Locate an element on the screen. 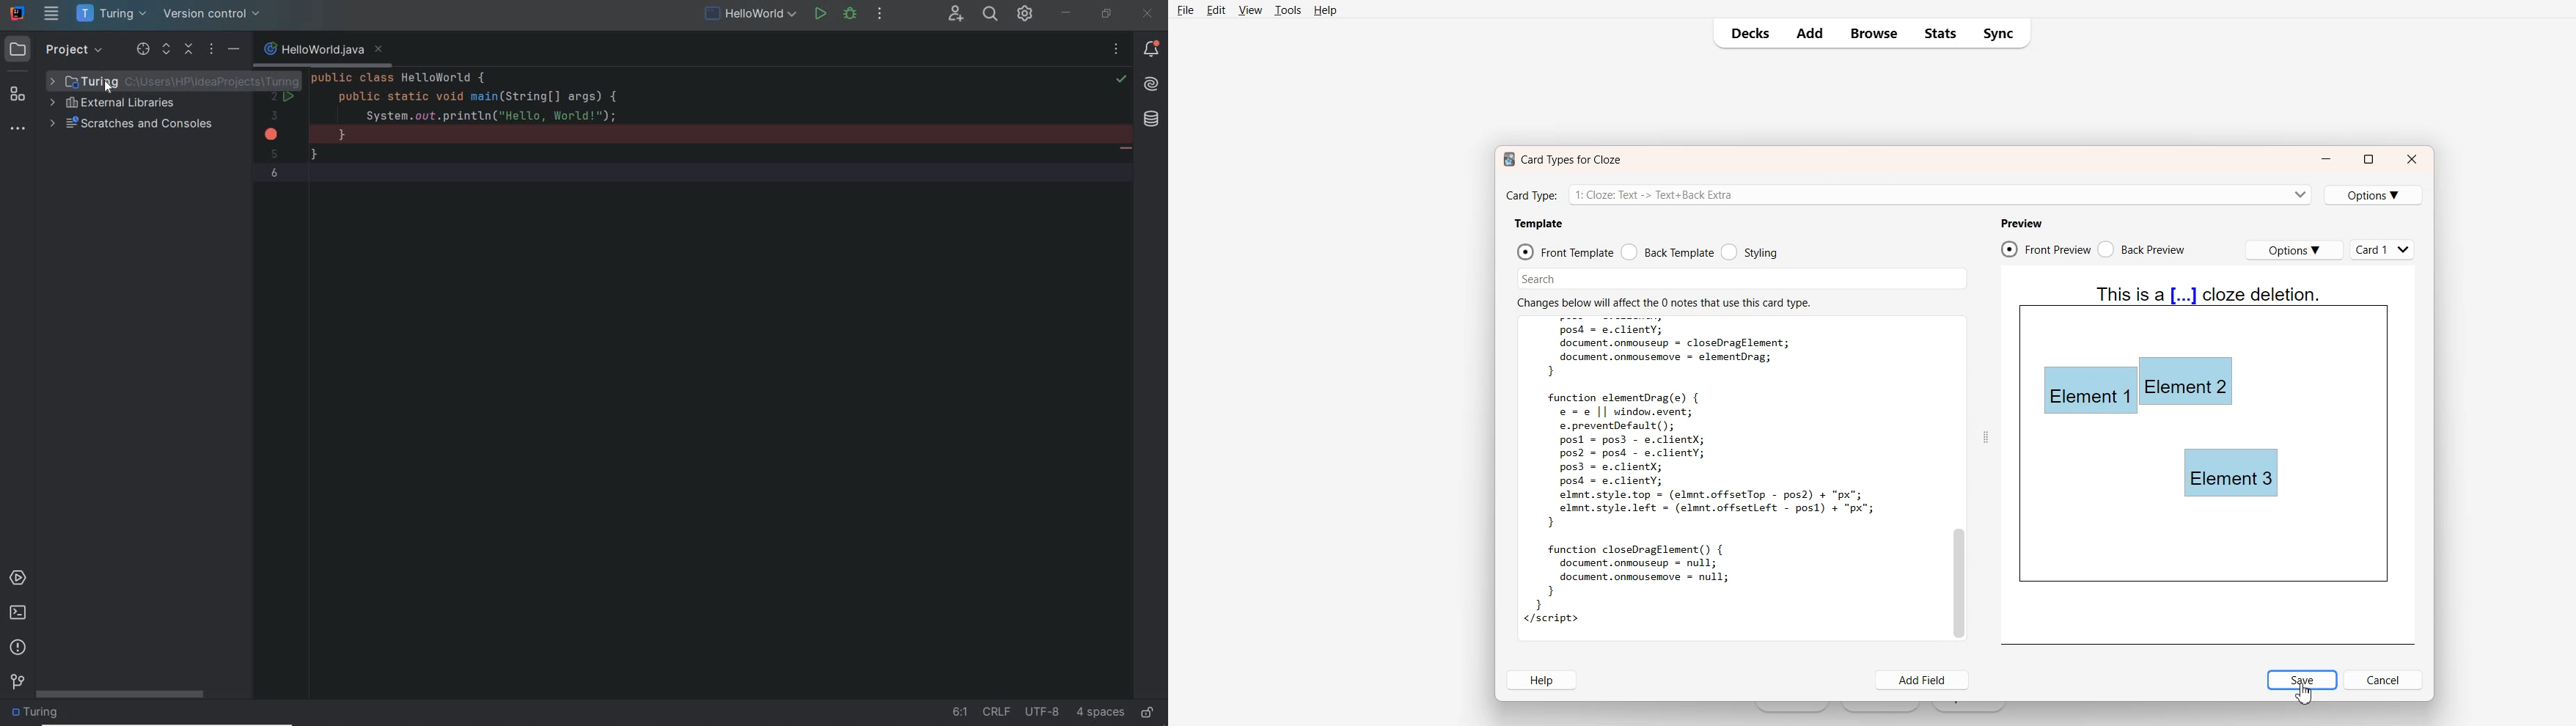  more tool windows is located at coordinates (19, 129).